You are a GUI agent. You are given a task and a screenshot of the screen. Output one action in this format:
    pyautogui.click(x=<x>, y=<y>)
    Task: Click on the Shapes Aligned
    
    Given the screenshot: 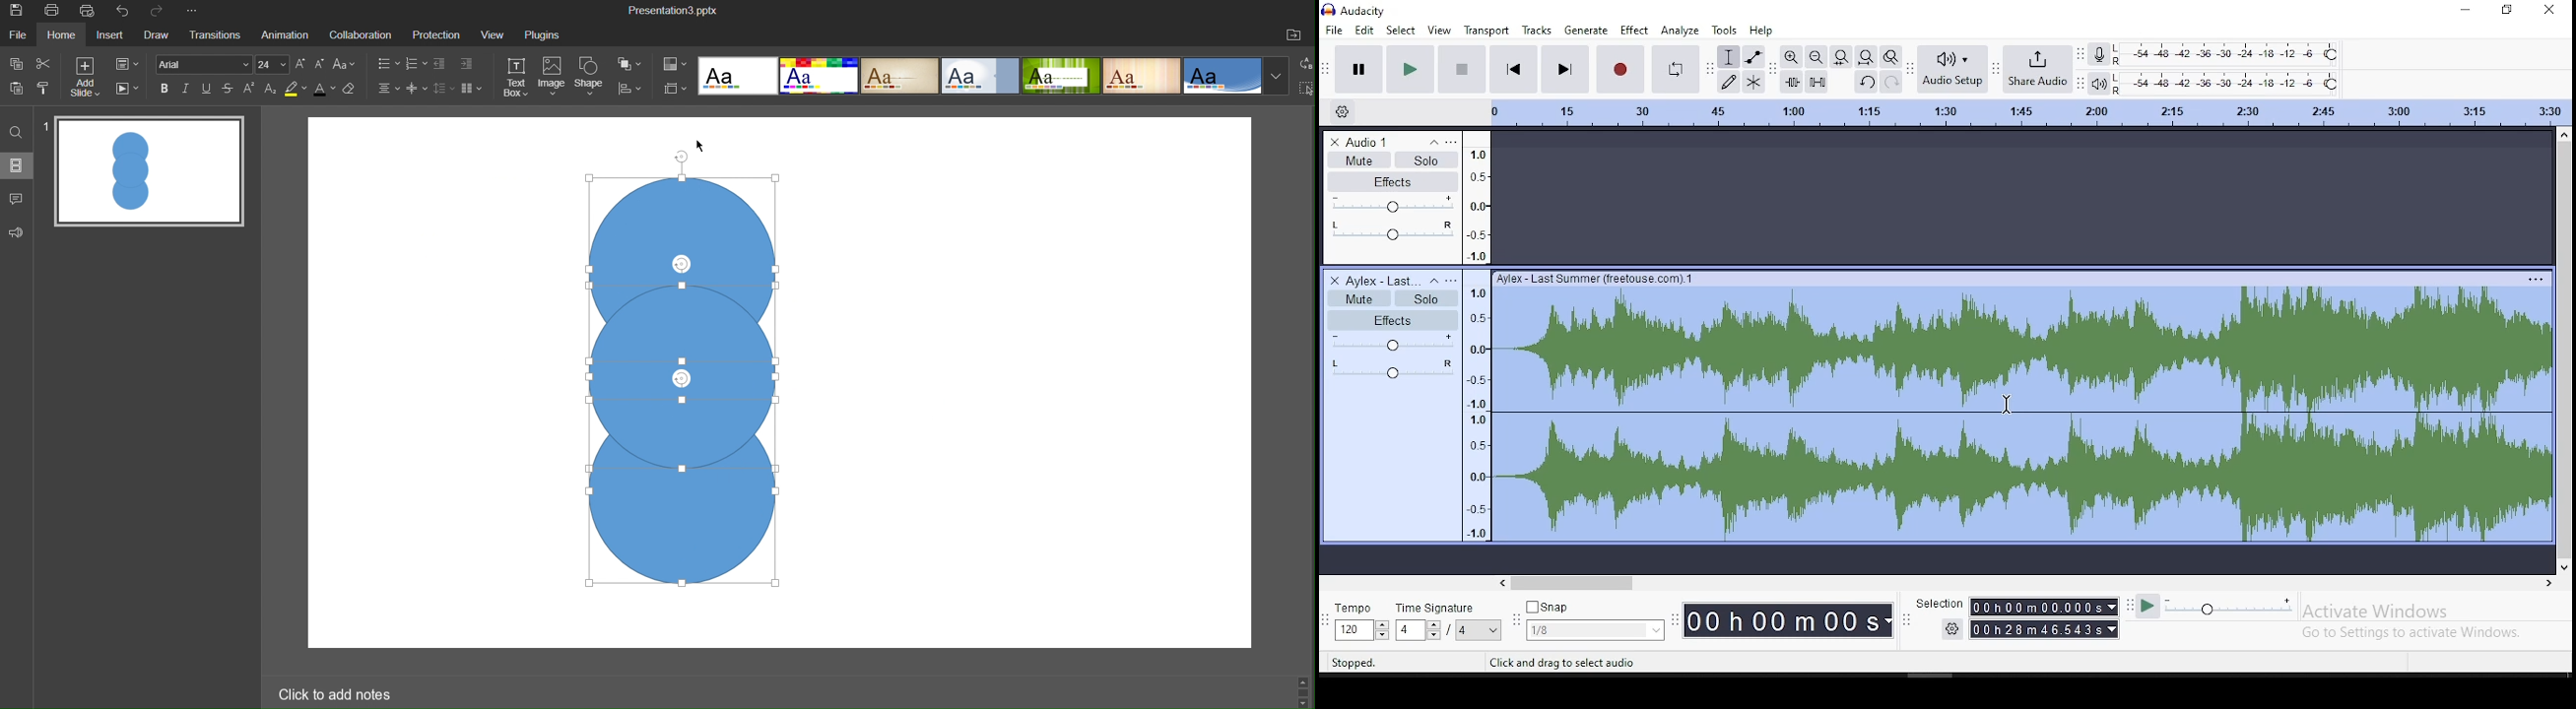 What is the action you would take?
    pyautogui.click(x=673, y=376)
    